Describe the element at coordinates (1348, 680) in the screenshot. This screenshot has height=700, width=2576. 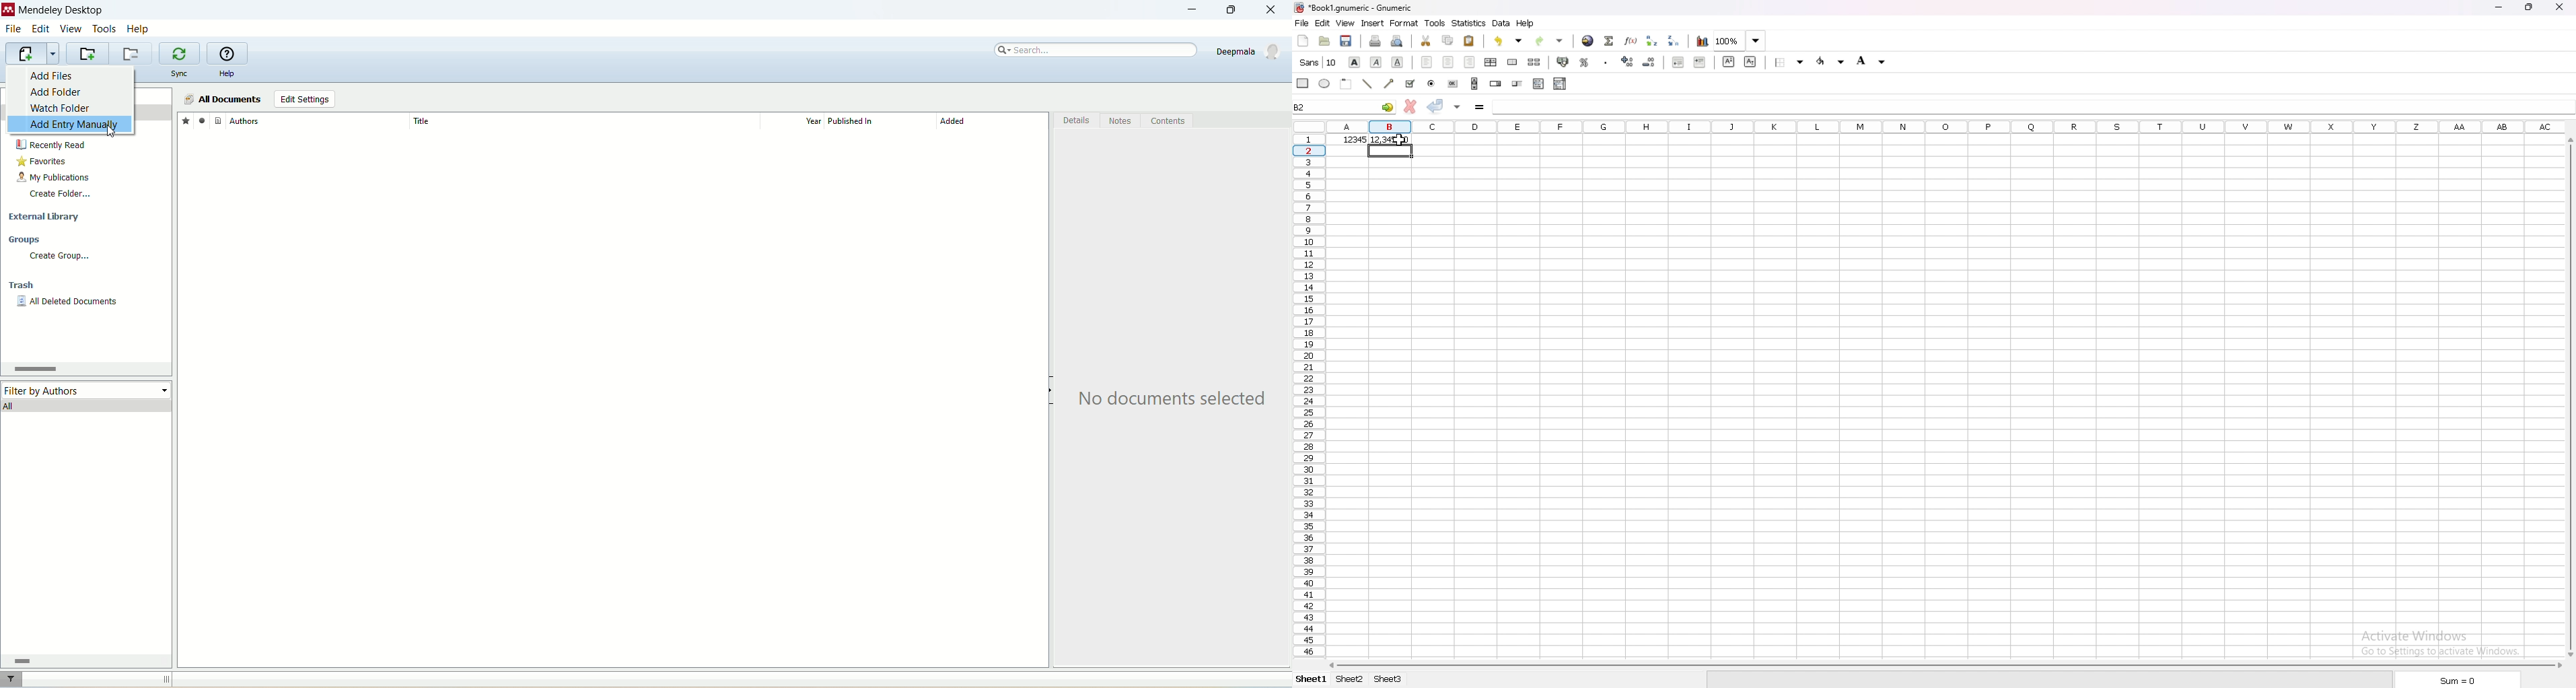
I see `sheet 2` at that location.